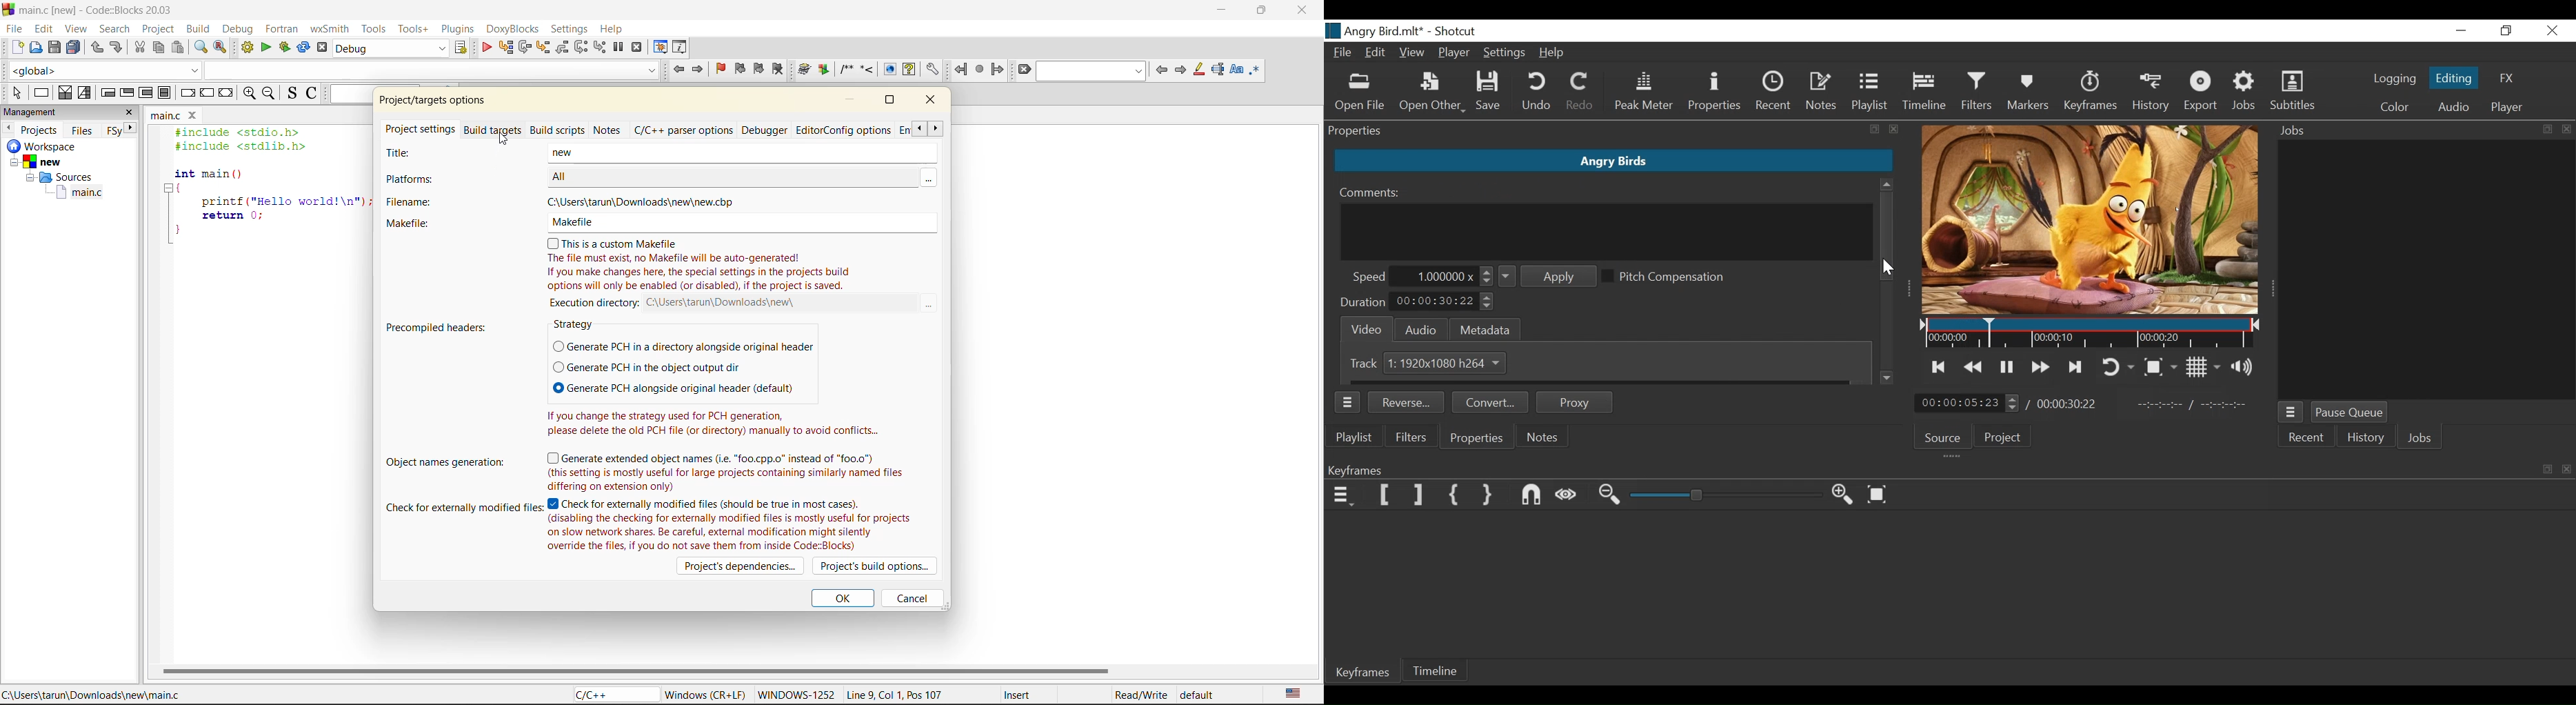 The width and height of the screenshot is (2576, 728). Describe the element at coordinates (2452, 107) in the screenshot. I see `Audio` at that location.